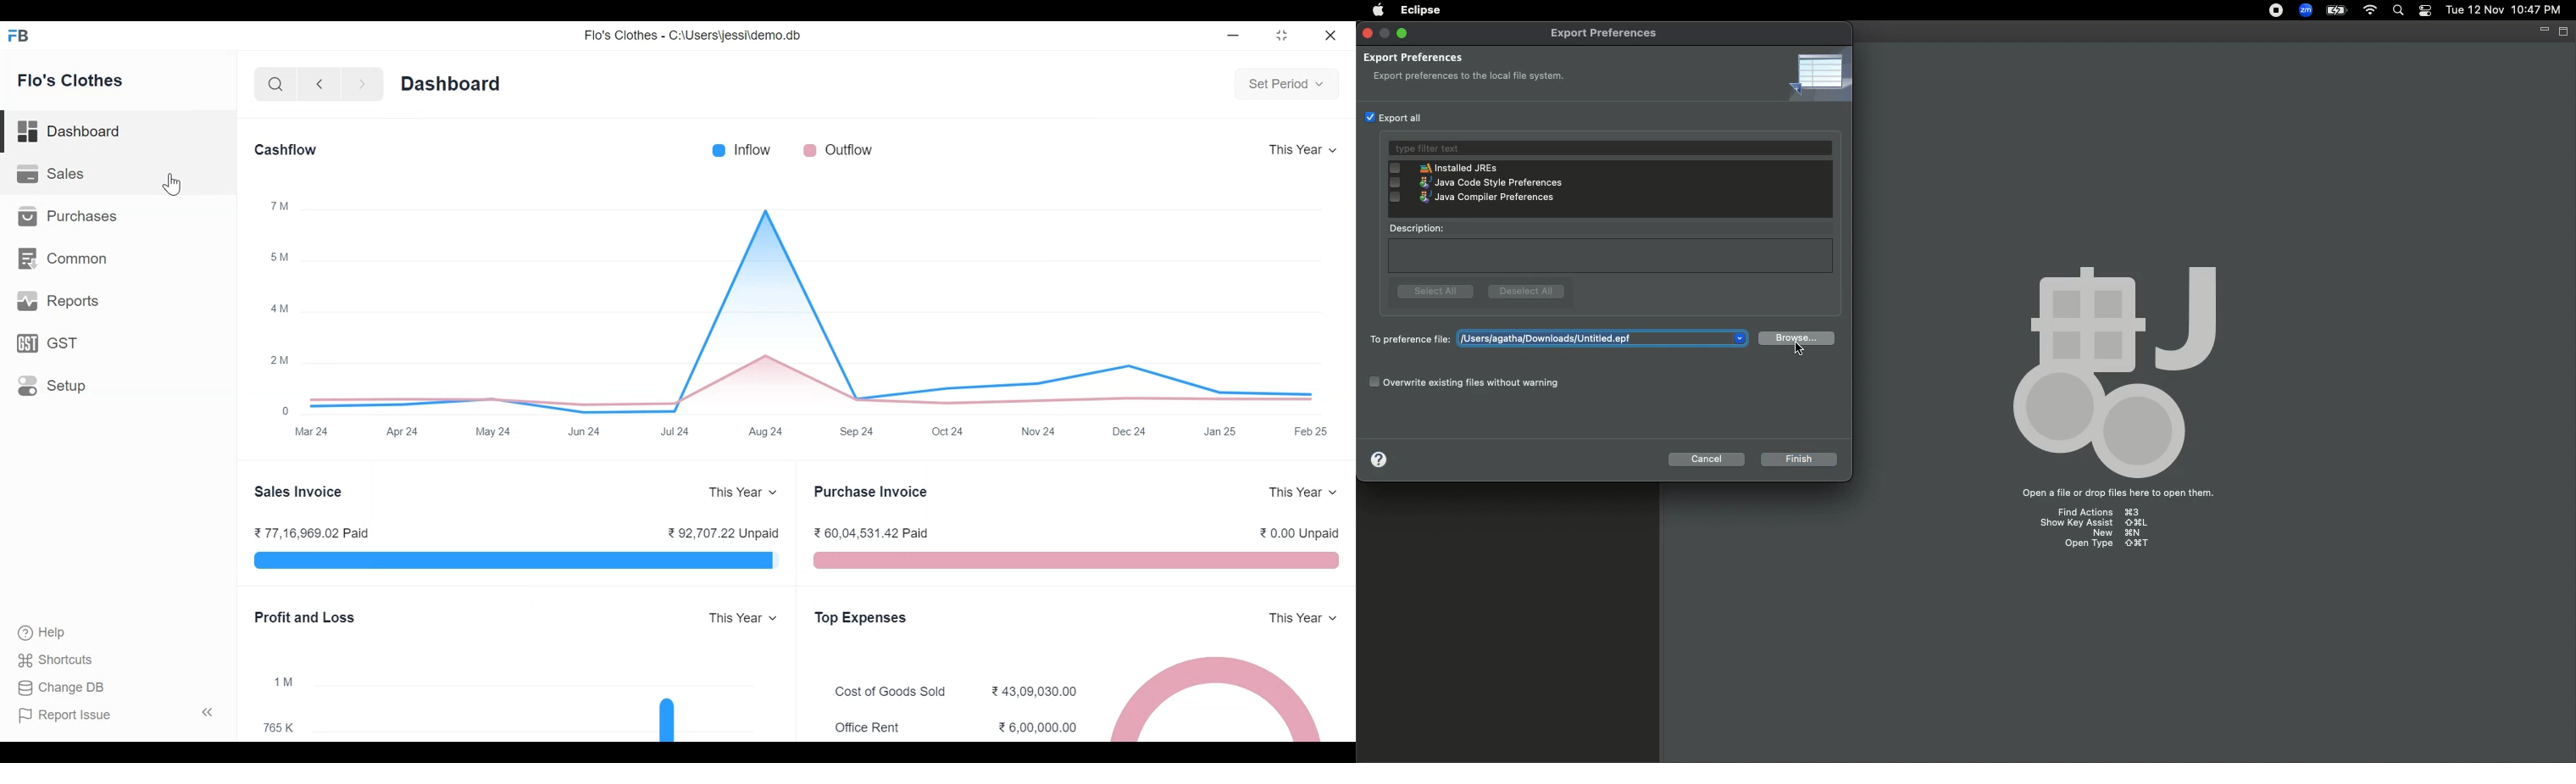  What do you see at coordinates (893, 692) in the screenshot?
I see `Cost of Goods Sold` at bounding box center [893, 692].